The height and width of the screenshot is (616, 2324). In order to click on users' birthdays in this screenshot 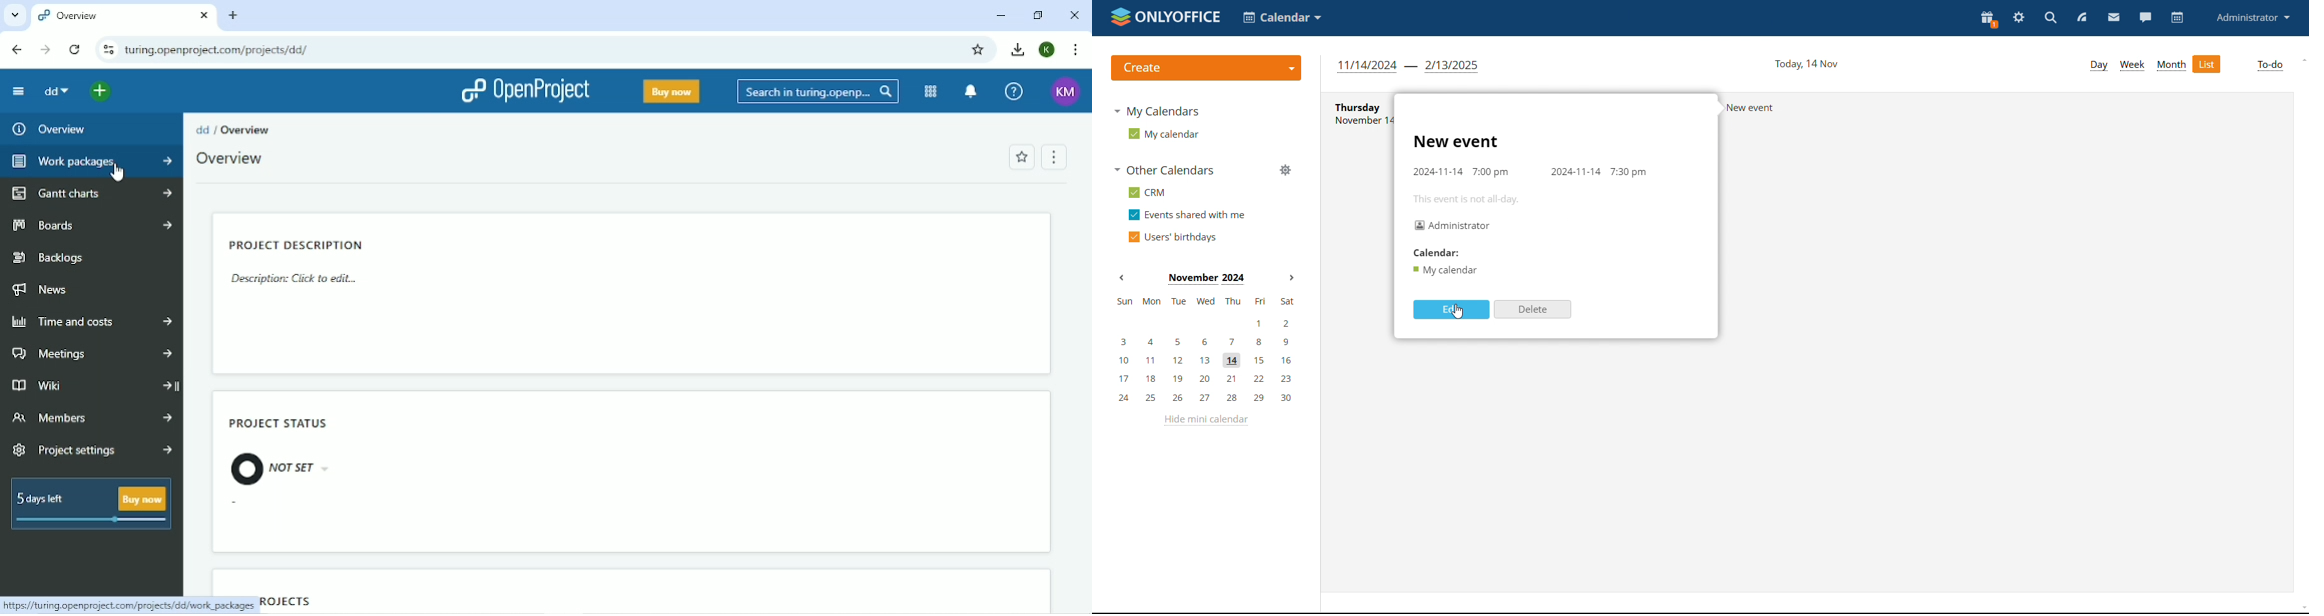, I will do `click(1171, 237)`.